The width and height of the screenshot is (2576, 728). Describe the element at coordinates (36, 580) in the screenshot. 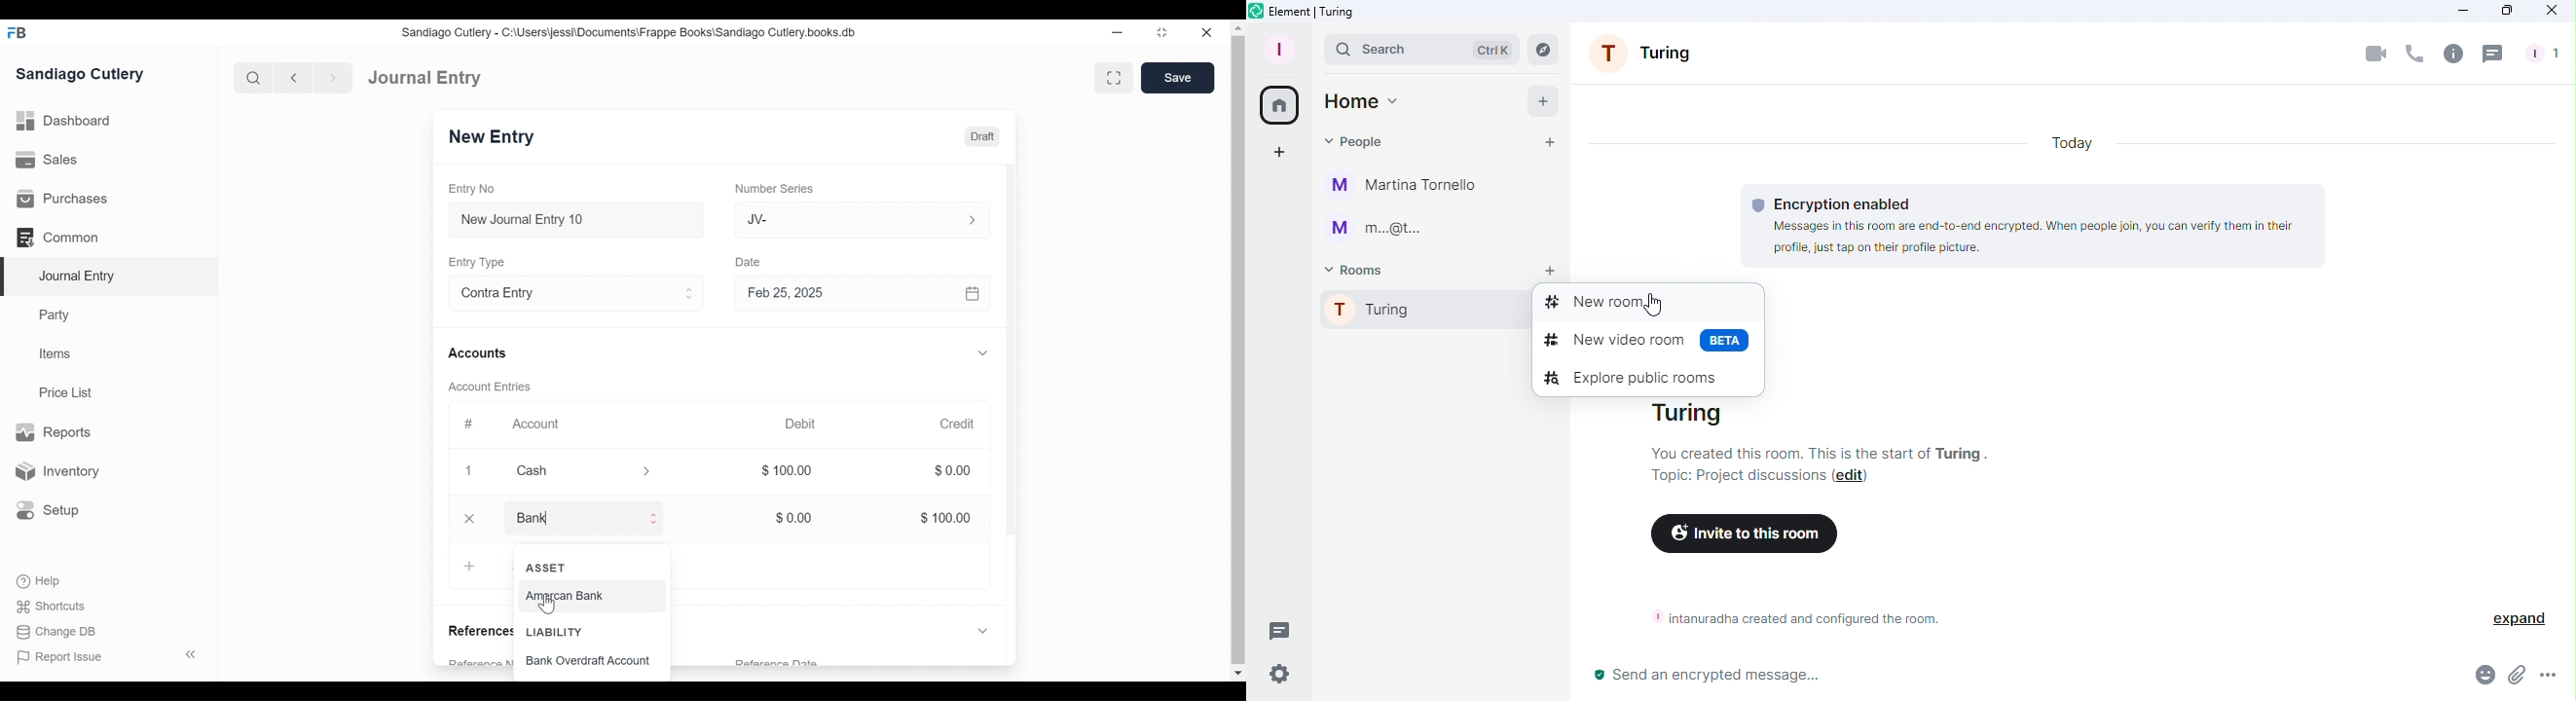

I see `Help` at that location.